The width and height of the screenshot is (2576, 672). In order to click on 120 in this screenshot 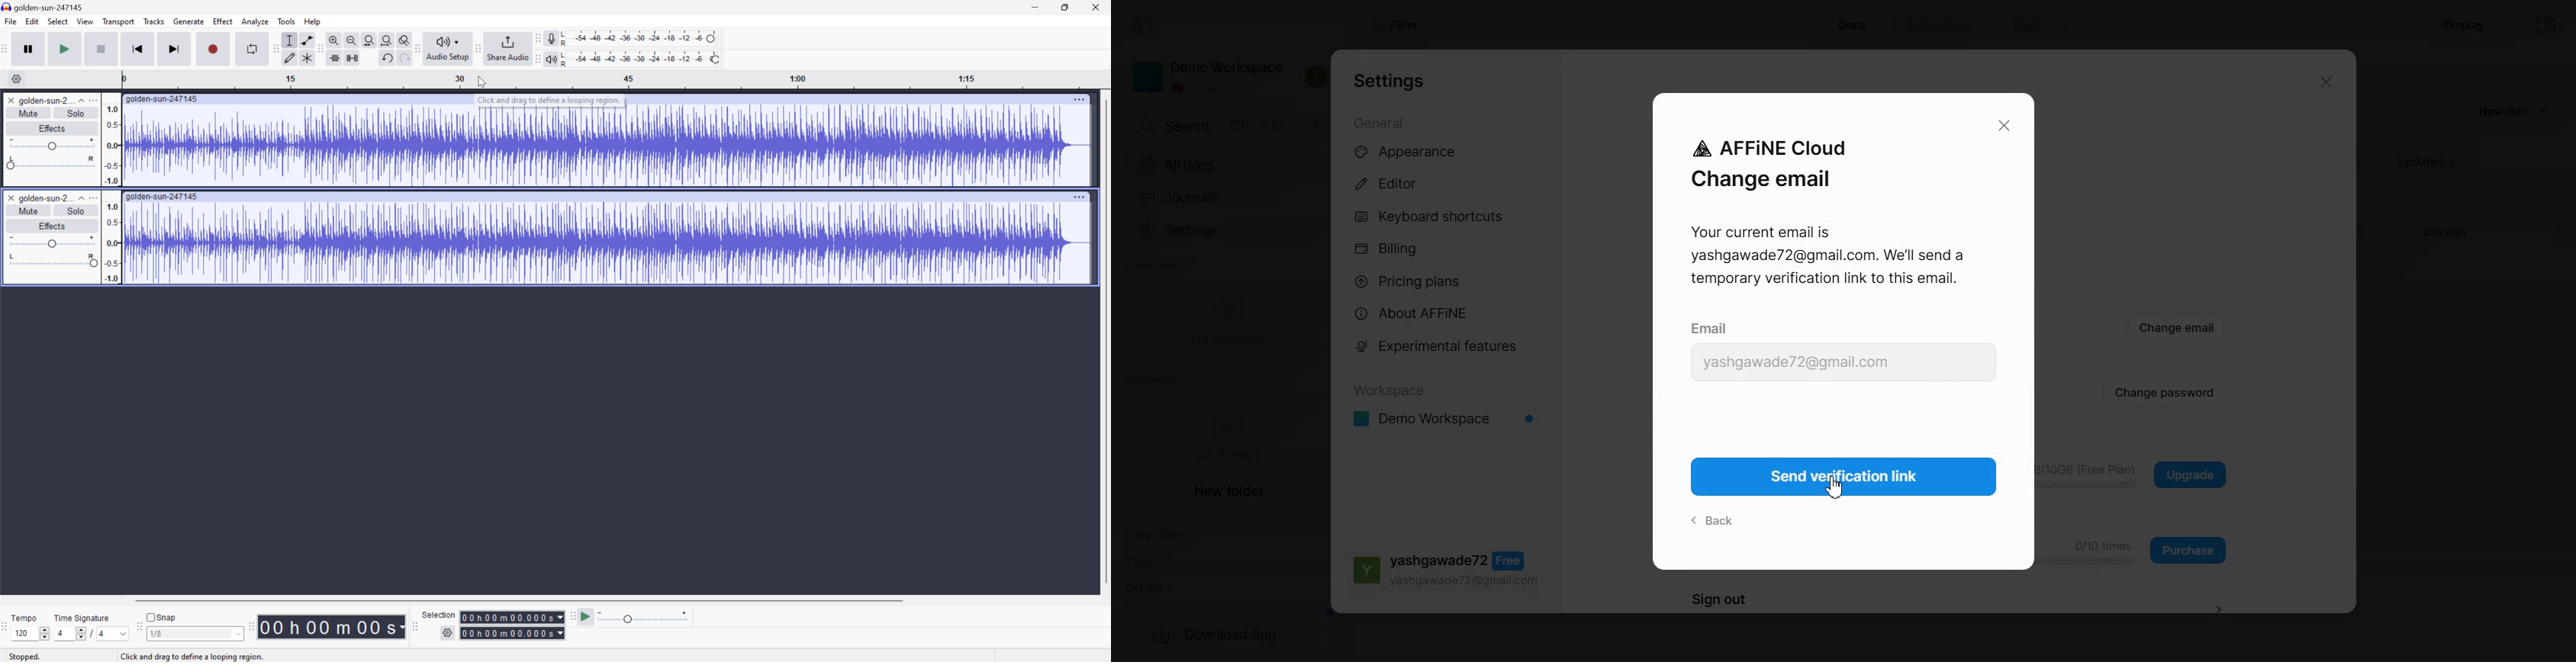, I will do `click(24, 634)`.